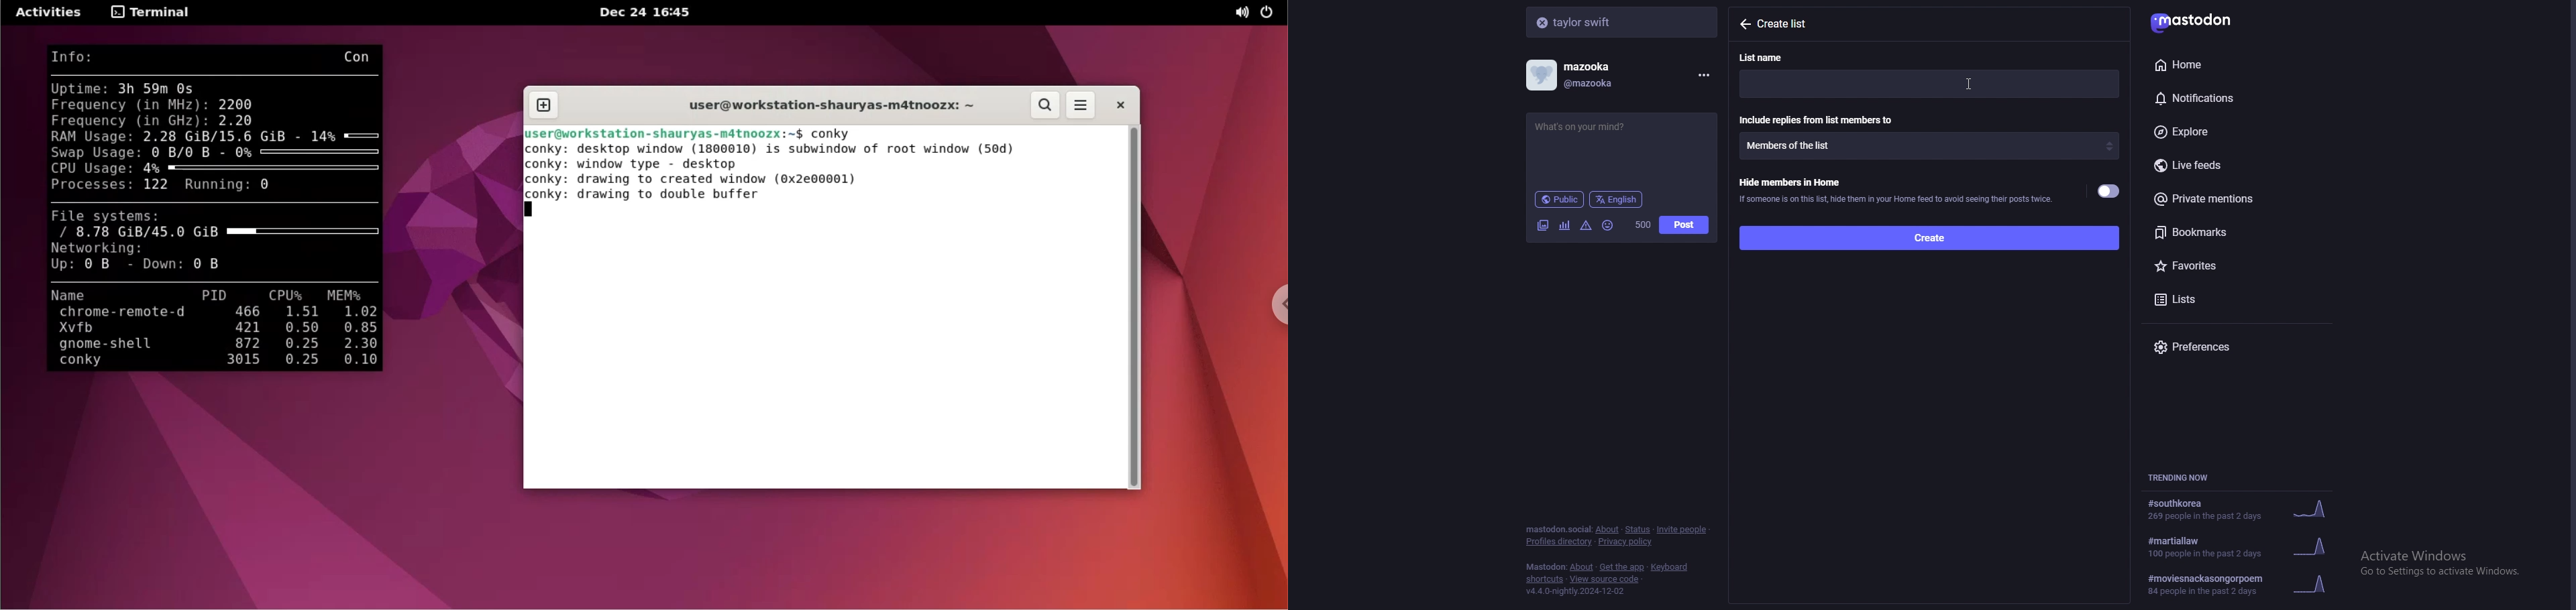  What do you see at coordinates (1558, 530) in the screenshot?
I see `mastodon social` at bounding box center [1558, 530].